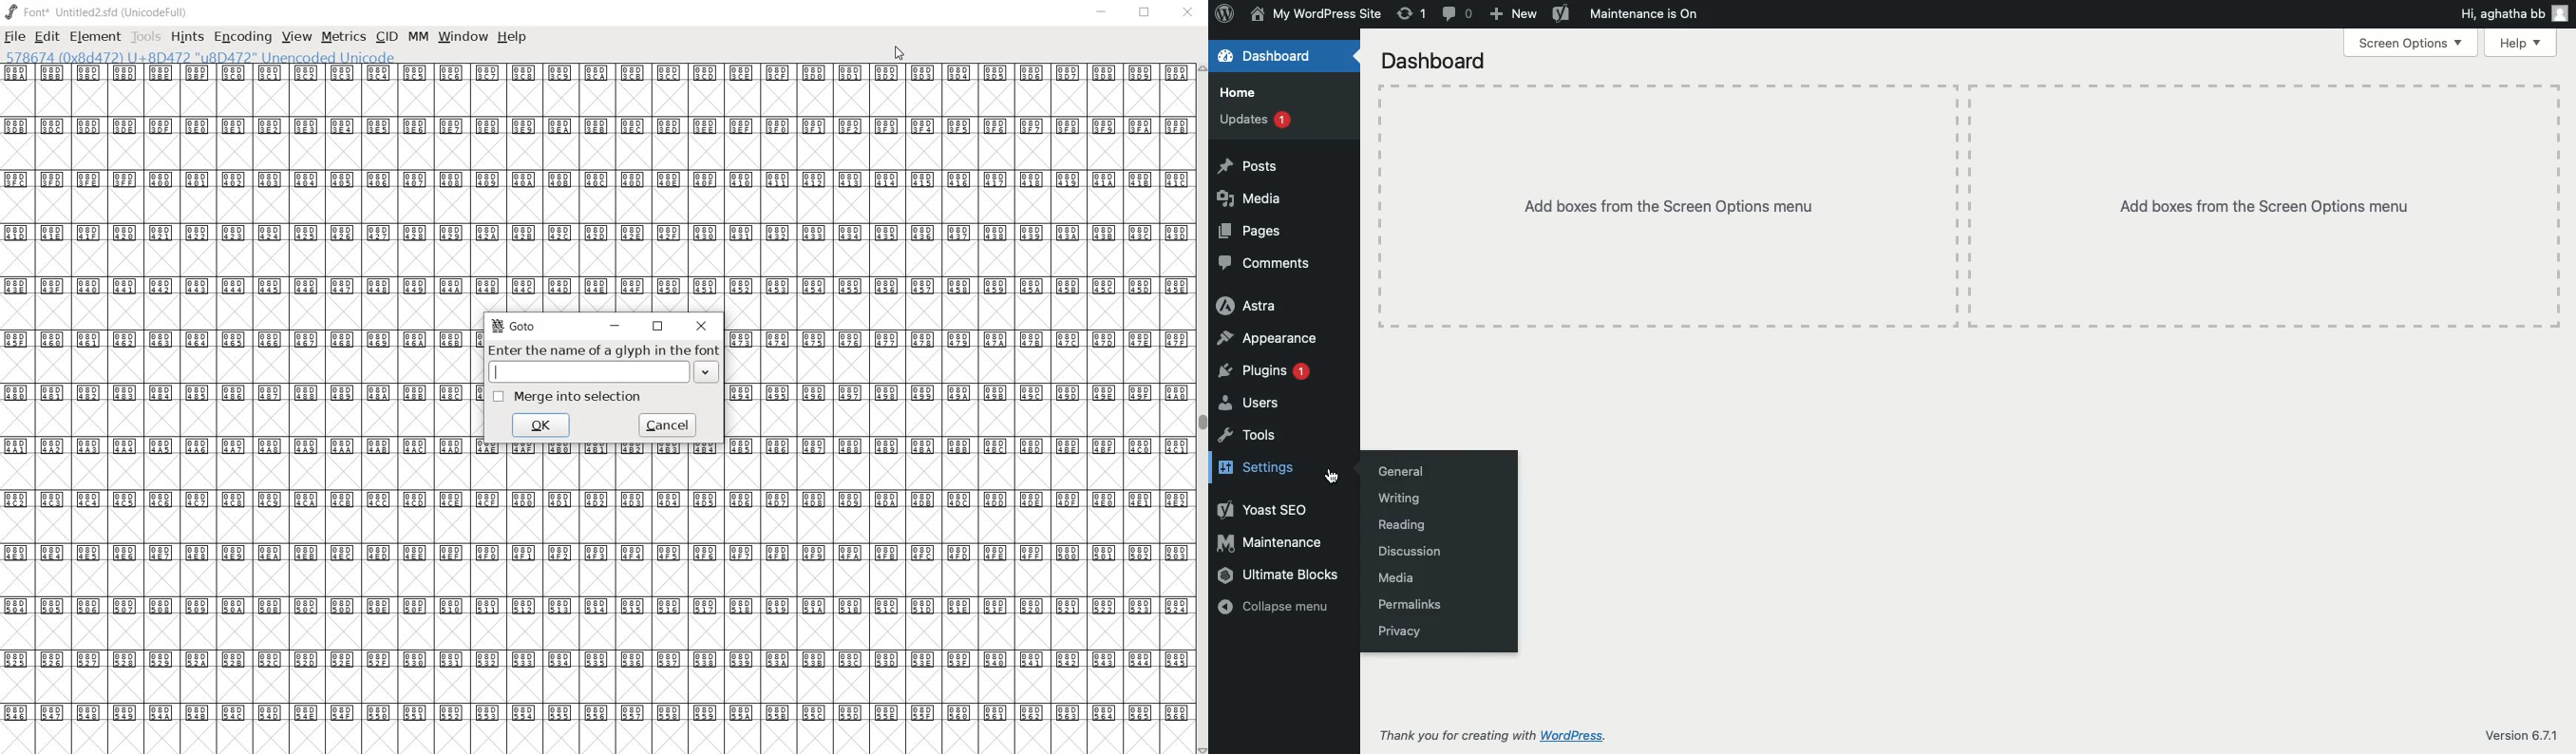  What do you see at coordinates (1146, 15) in the screenshot?
I see `restore` at bounding box center [1146, 15].